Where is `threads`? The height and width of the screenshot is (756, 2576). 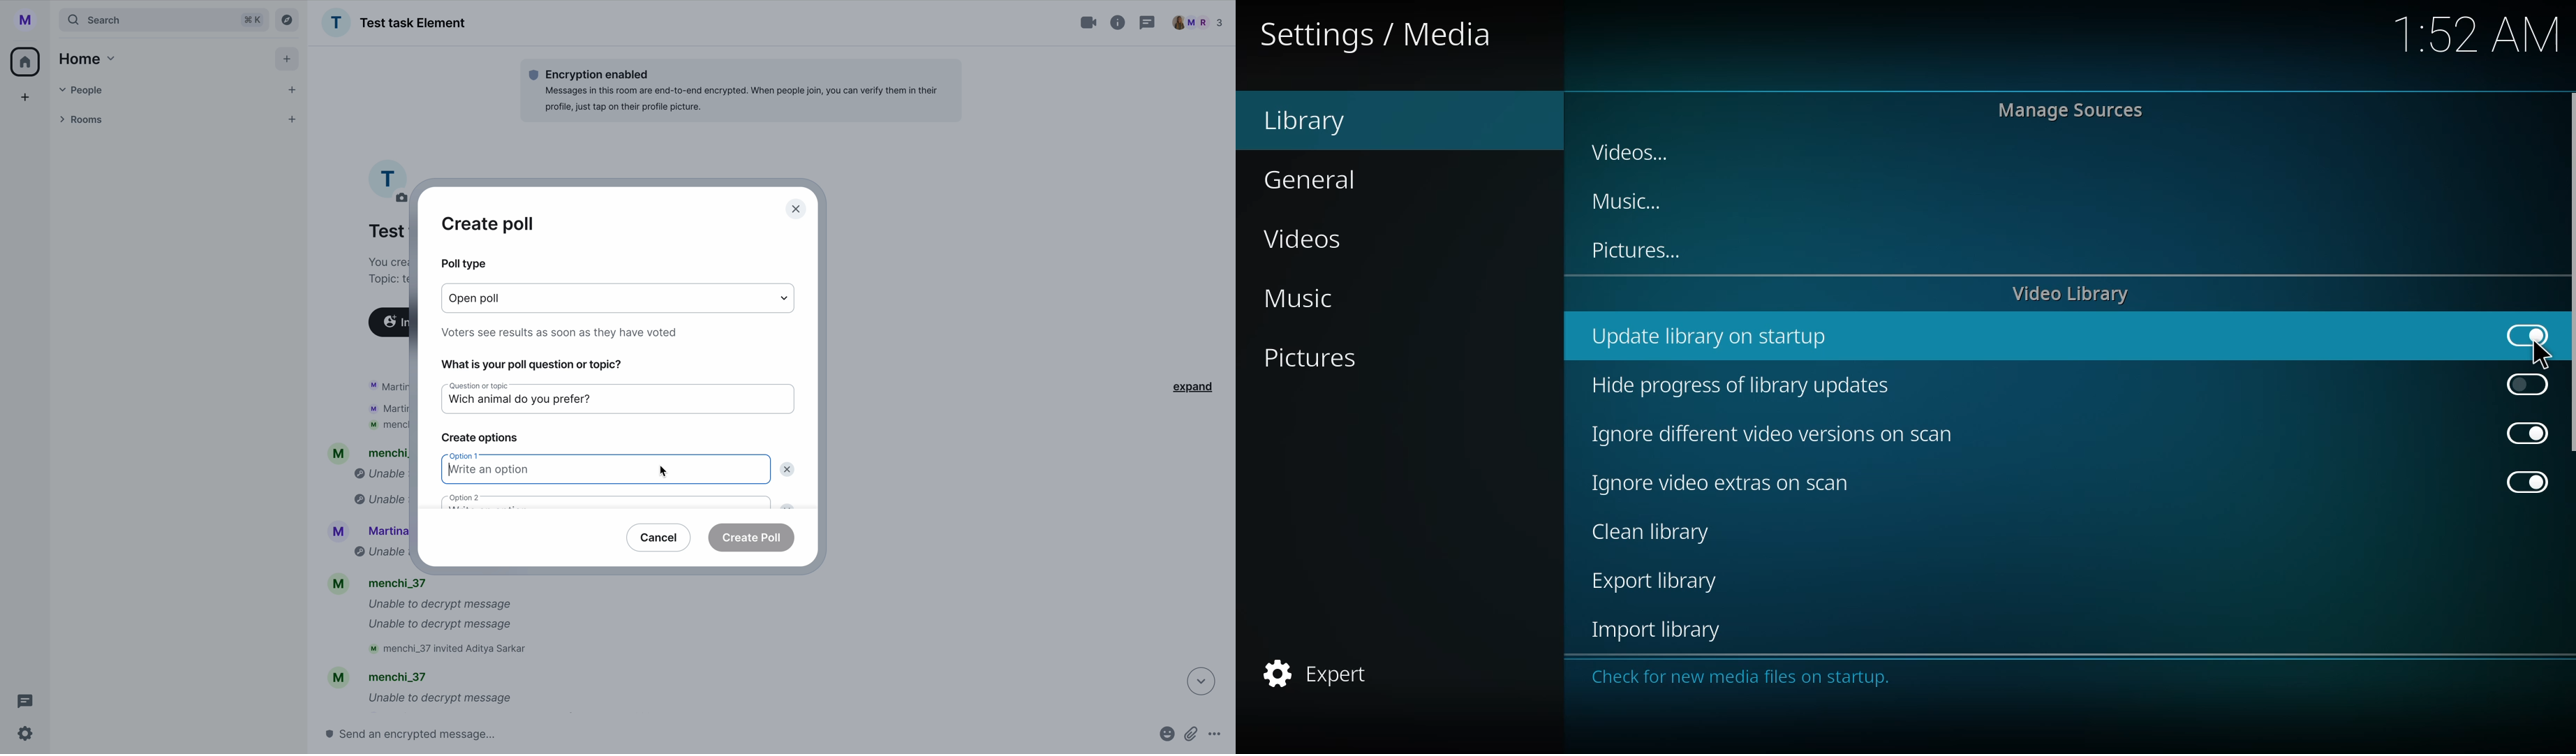 threads is located at coordinates (22, 701).